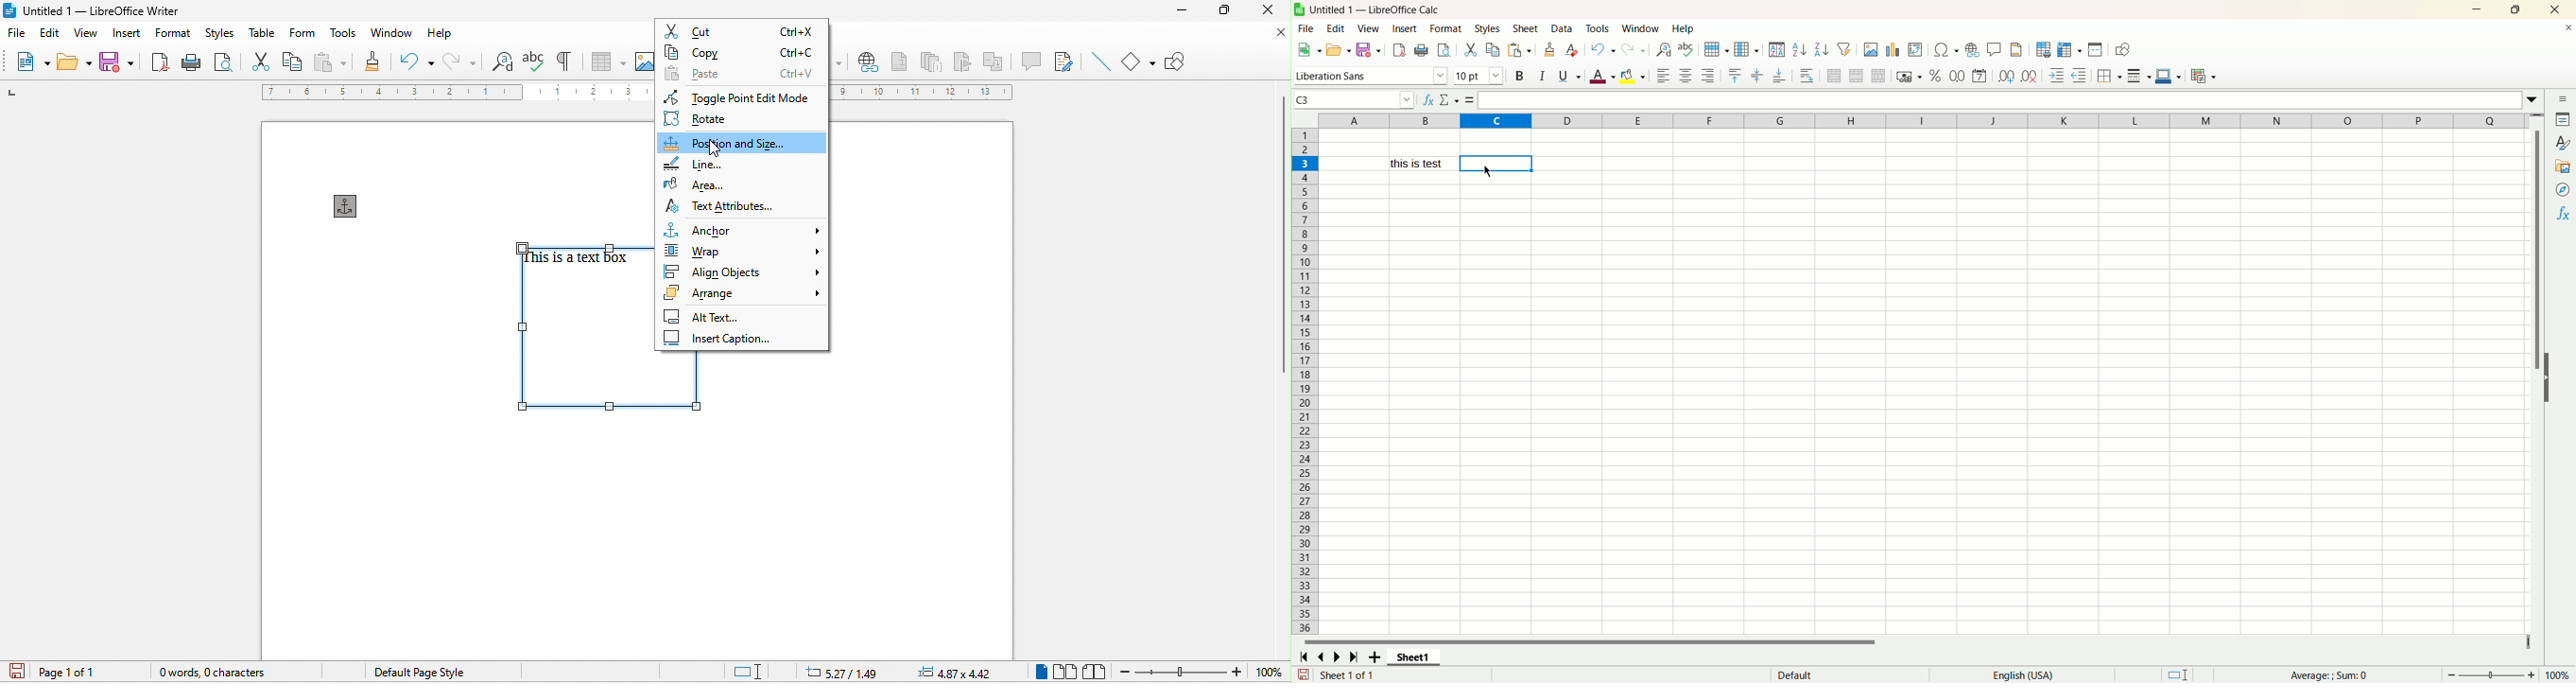  Describe the element at coordinates (998, 61) in the screenshot. I see `cross reference` at that location.